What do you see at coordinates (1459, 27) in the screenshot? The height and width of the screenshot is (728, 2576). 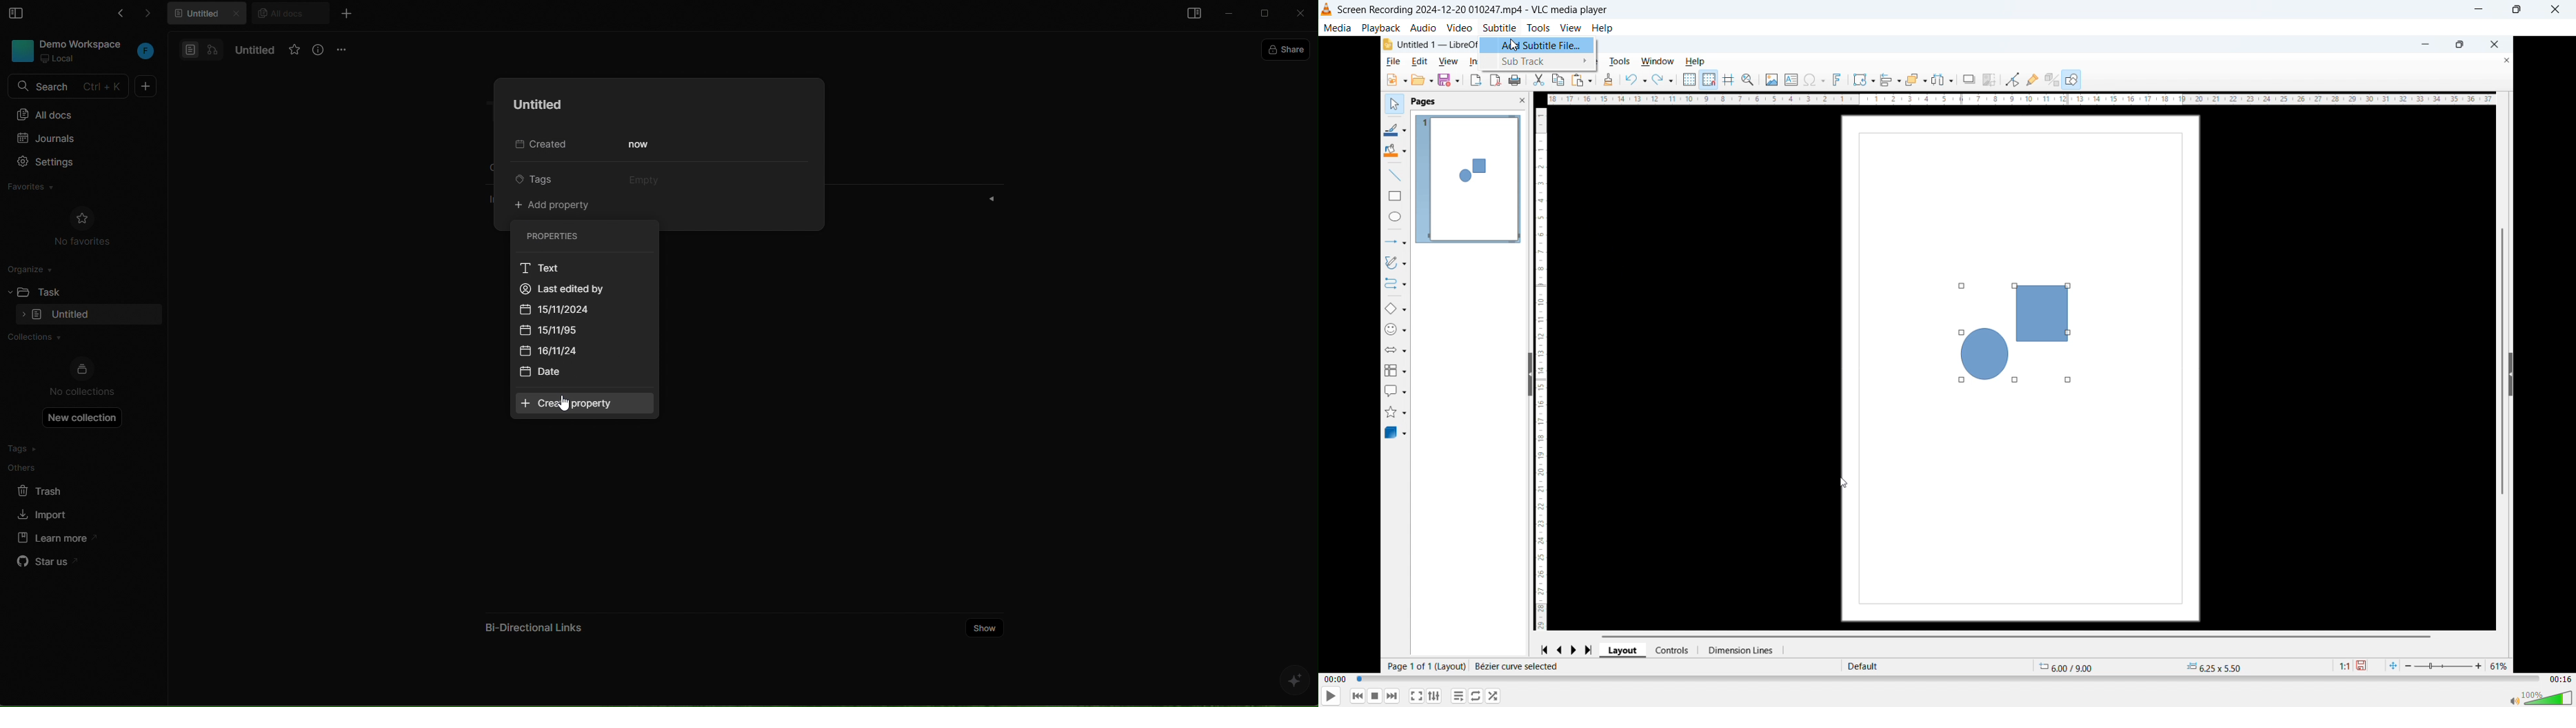 I see `Video ` at bounding box center [1459, 27].